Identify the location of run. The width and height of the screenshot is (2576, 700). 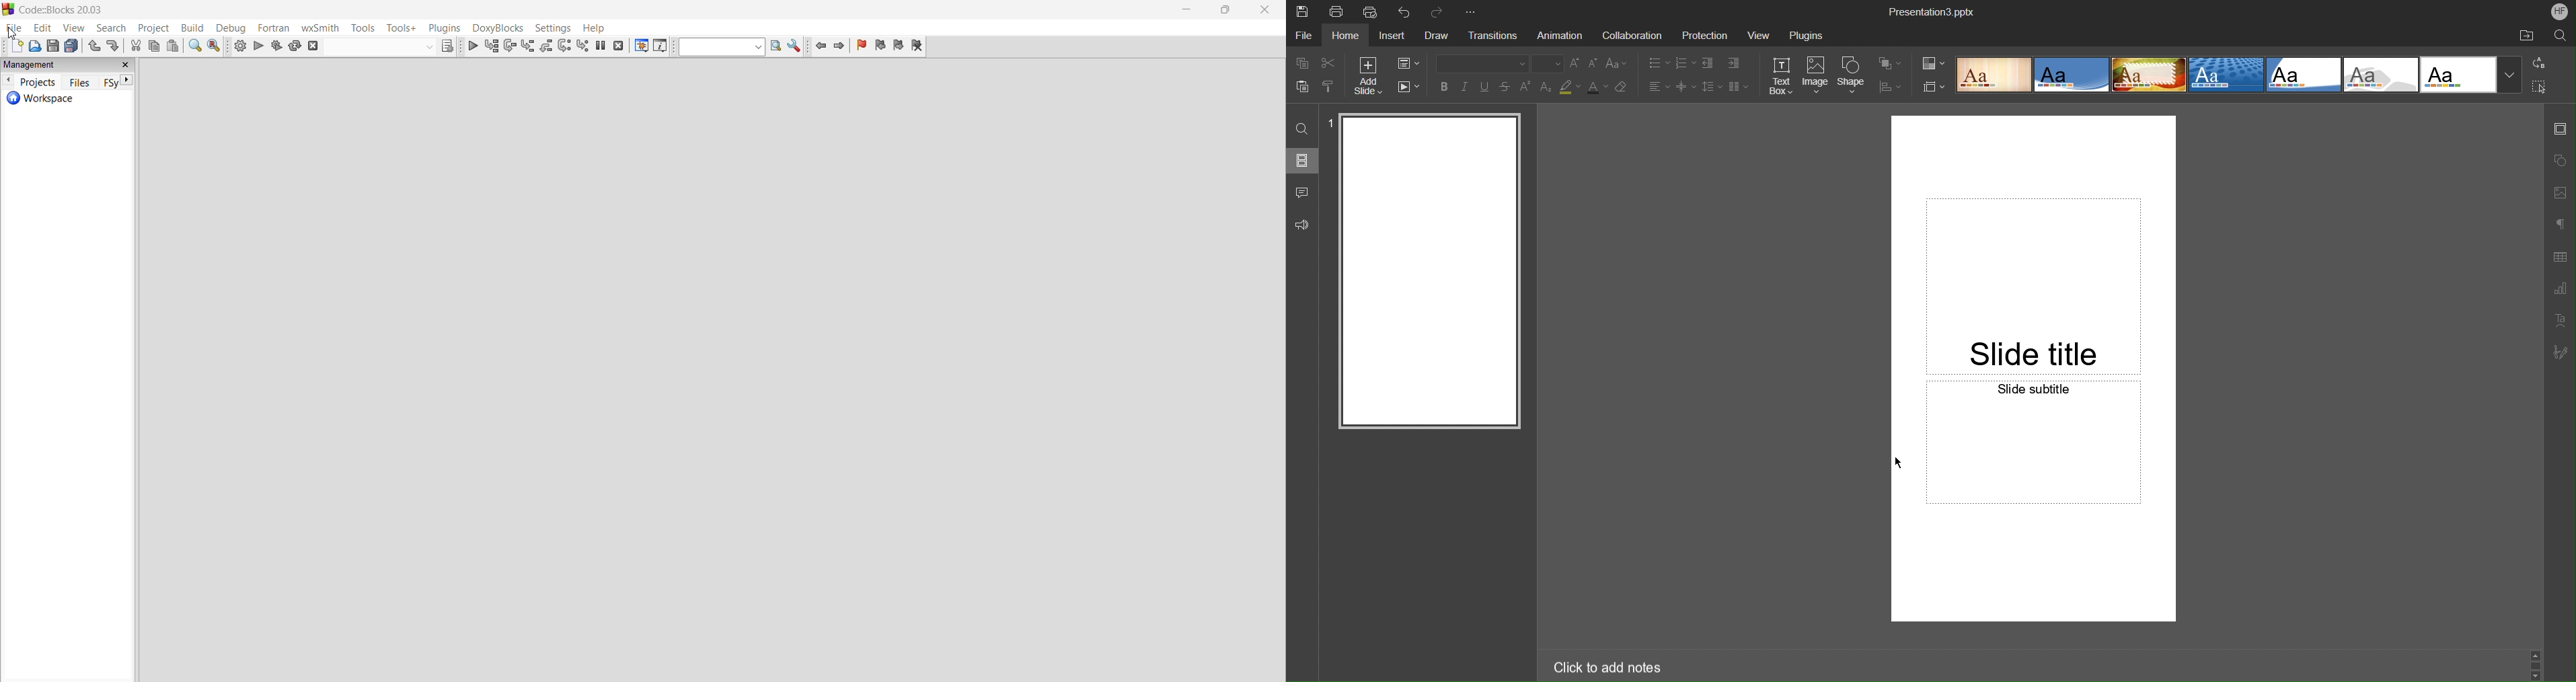
(259, 47).